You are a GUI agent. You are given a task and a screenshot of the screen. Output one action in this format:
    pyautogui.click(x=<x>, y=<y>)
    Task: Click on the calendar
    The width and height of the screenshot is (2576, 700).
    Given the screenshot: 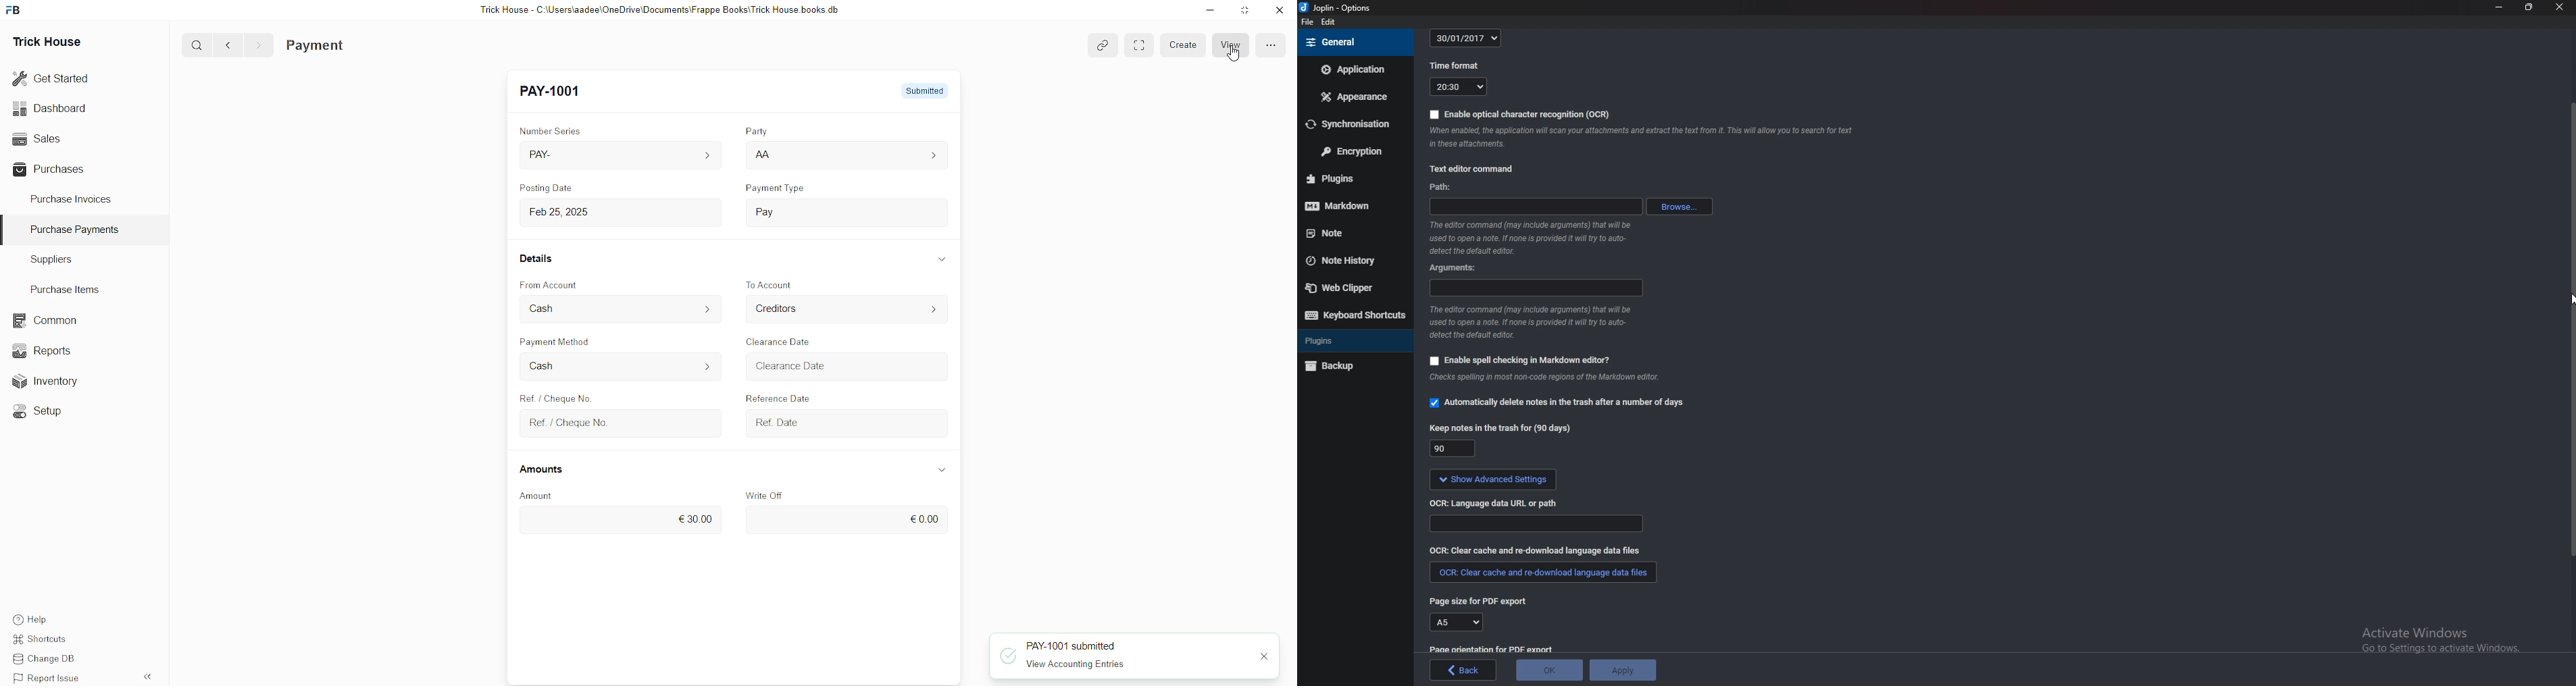 What is the action you would take?
    pyautogui.click(x=704, y=210)
    